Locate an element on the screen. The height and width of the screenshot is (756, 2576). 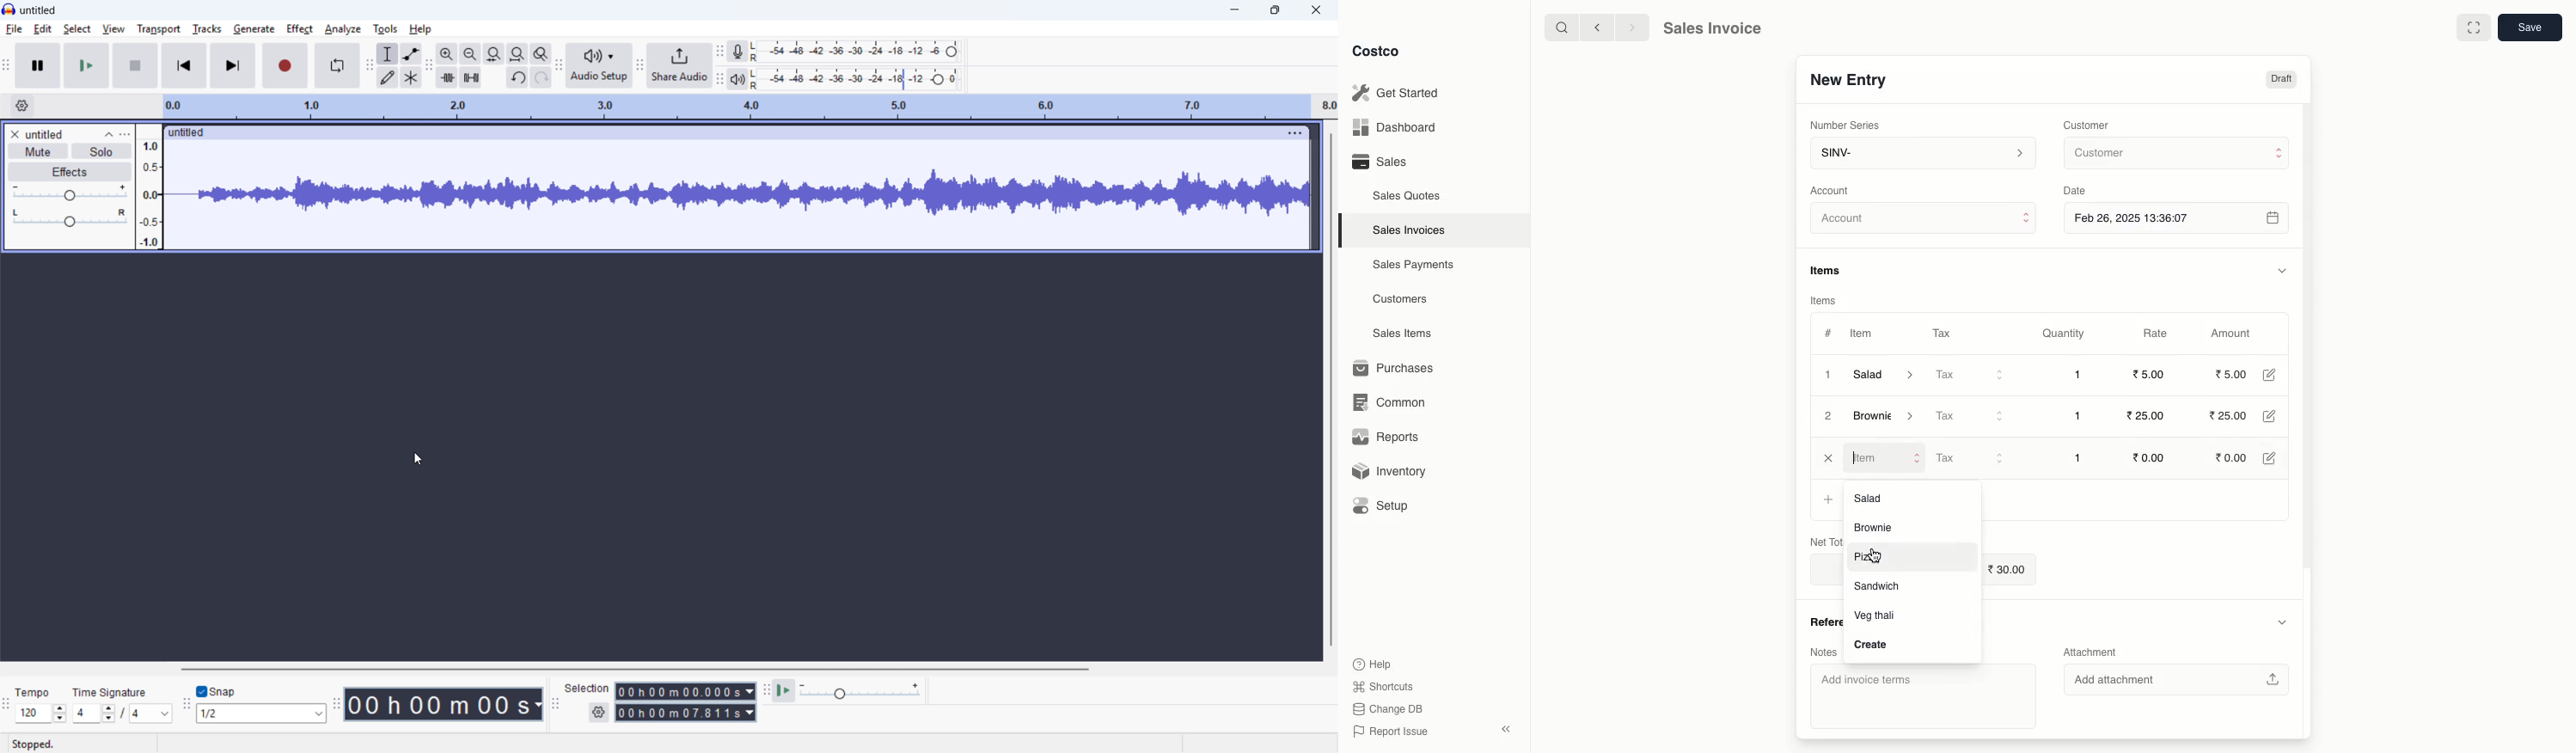
Sales Invoices is located at coordinates (1410, 230).